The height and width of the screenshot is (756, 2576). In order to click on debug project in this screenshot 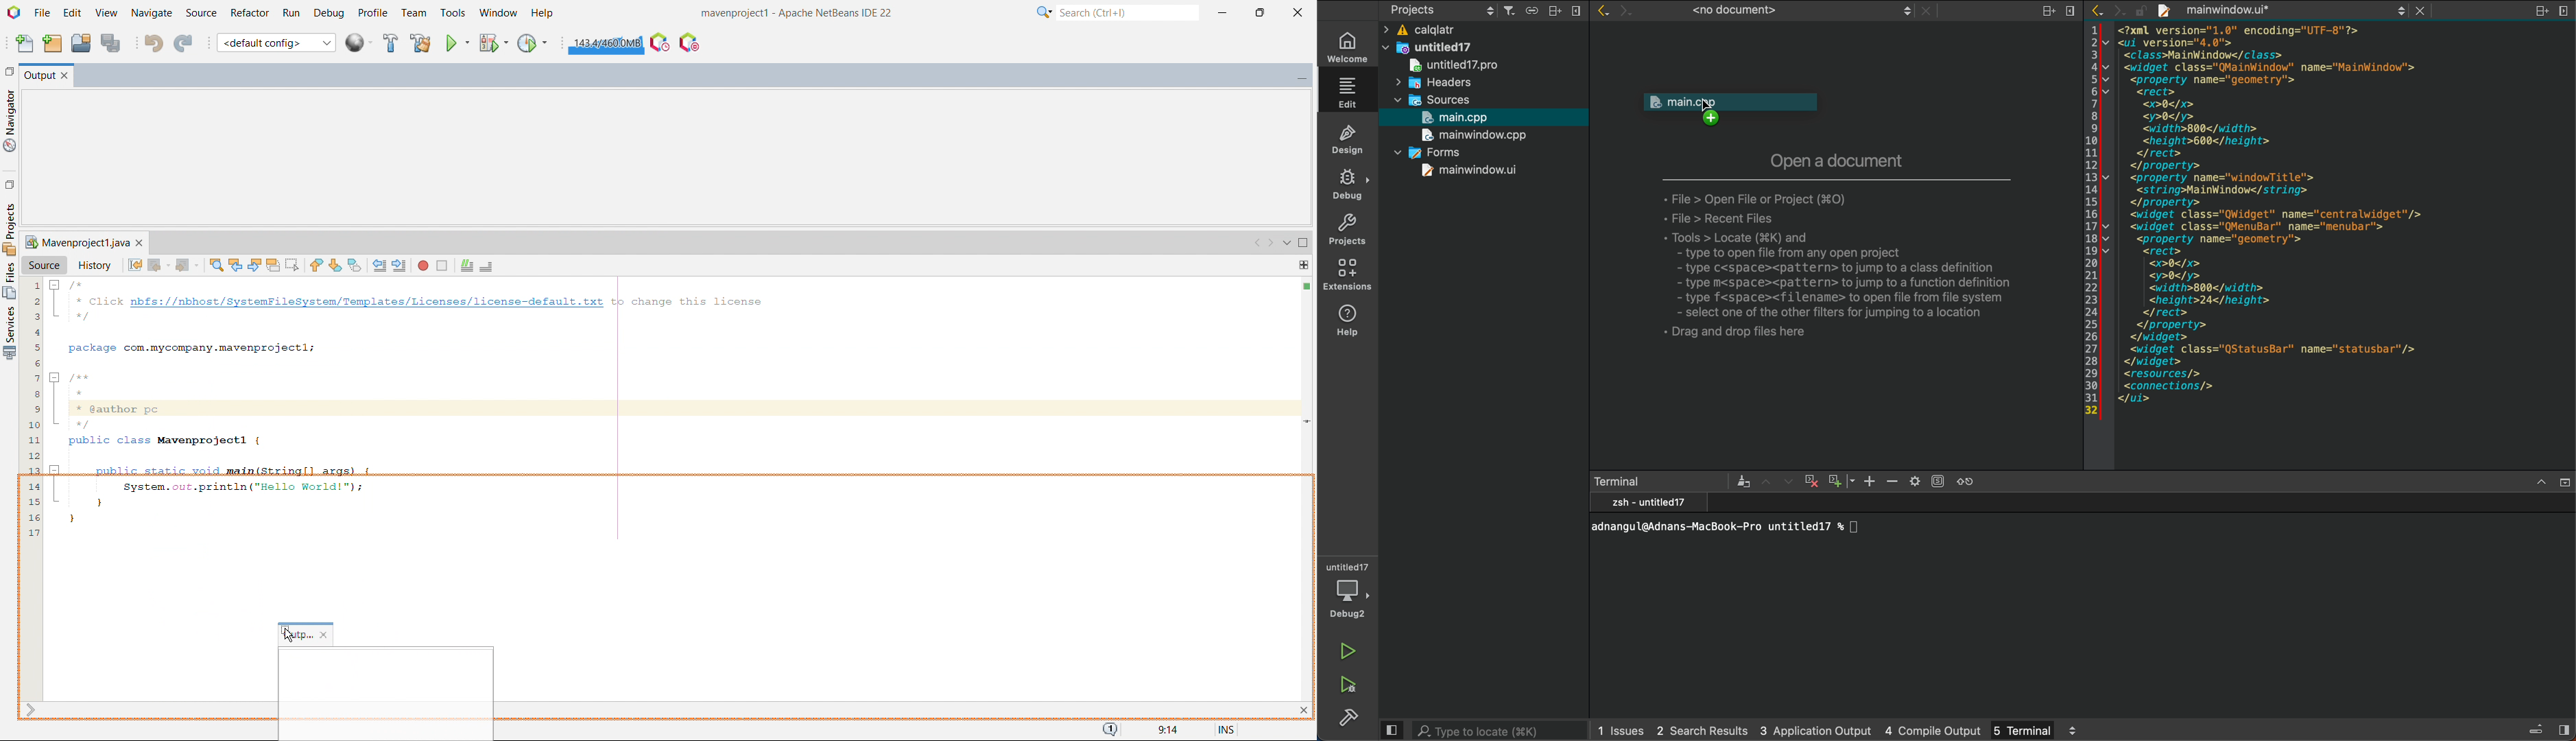, I will do `click(492, 43)`.